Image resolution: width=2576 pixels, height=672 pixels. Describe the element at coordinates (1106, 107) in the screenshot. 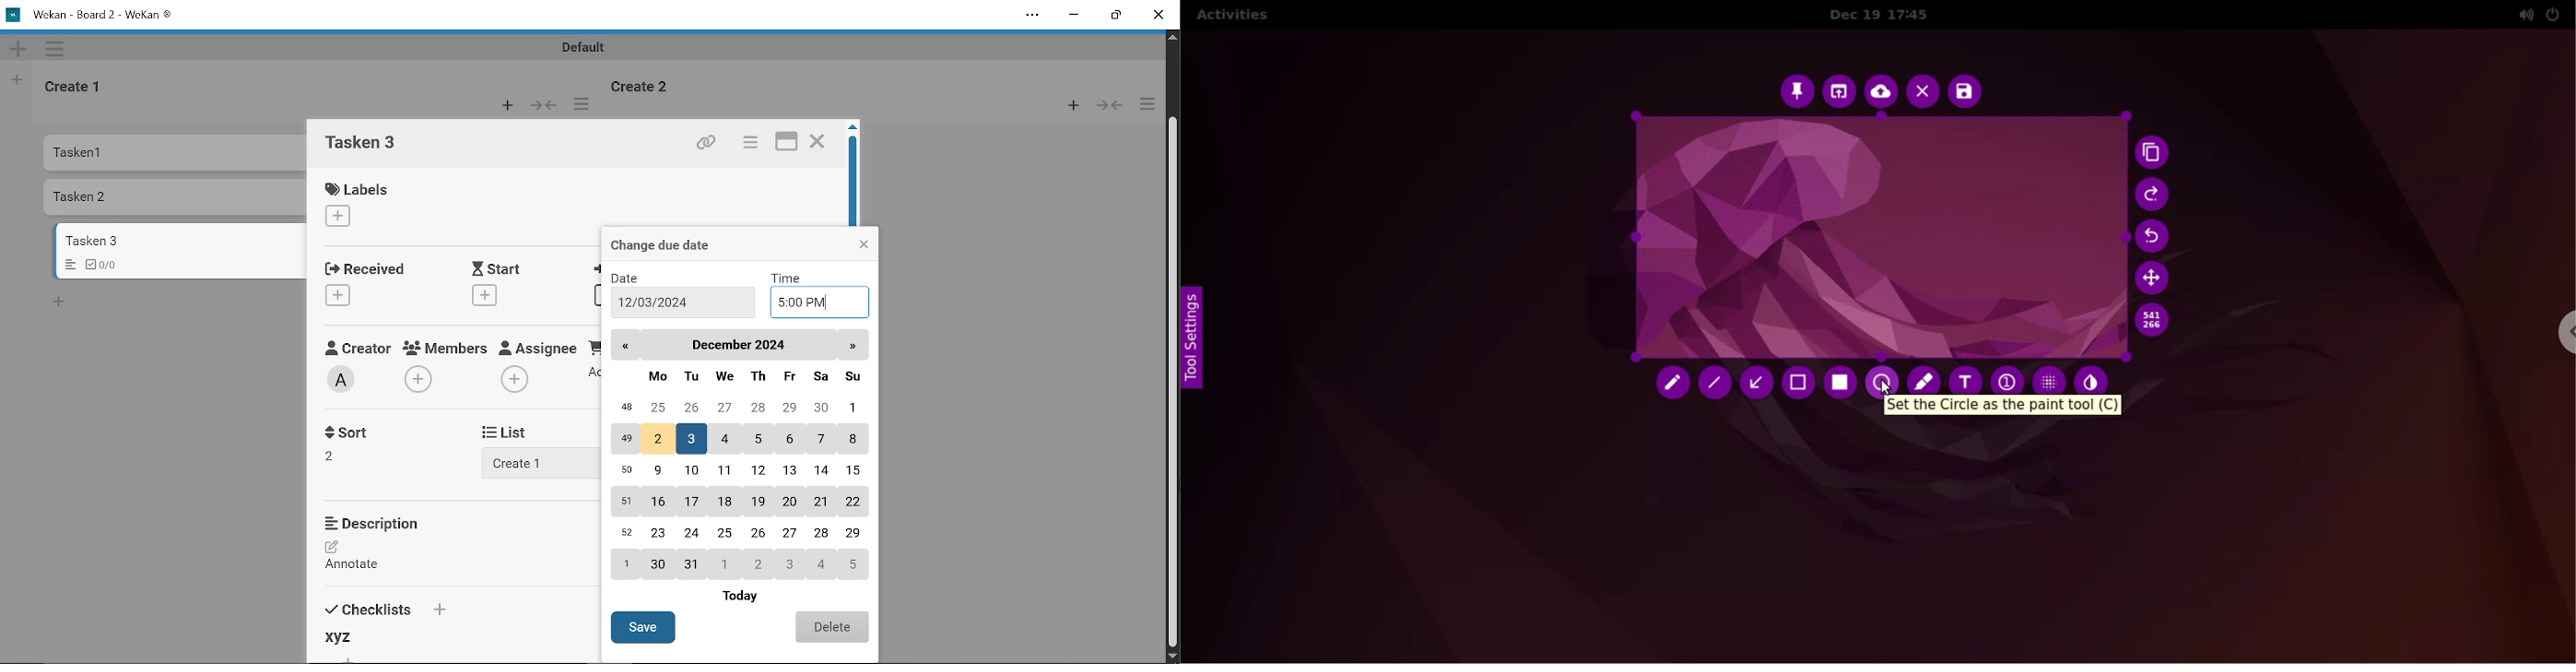

I see `Forward/Back` at that location.